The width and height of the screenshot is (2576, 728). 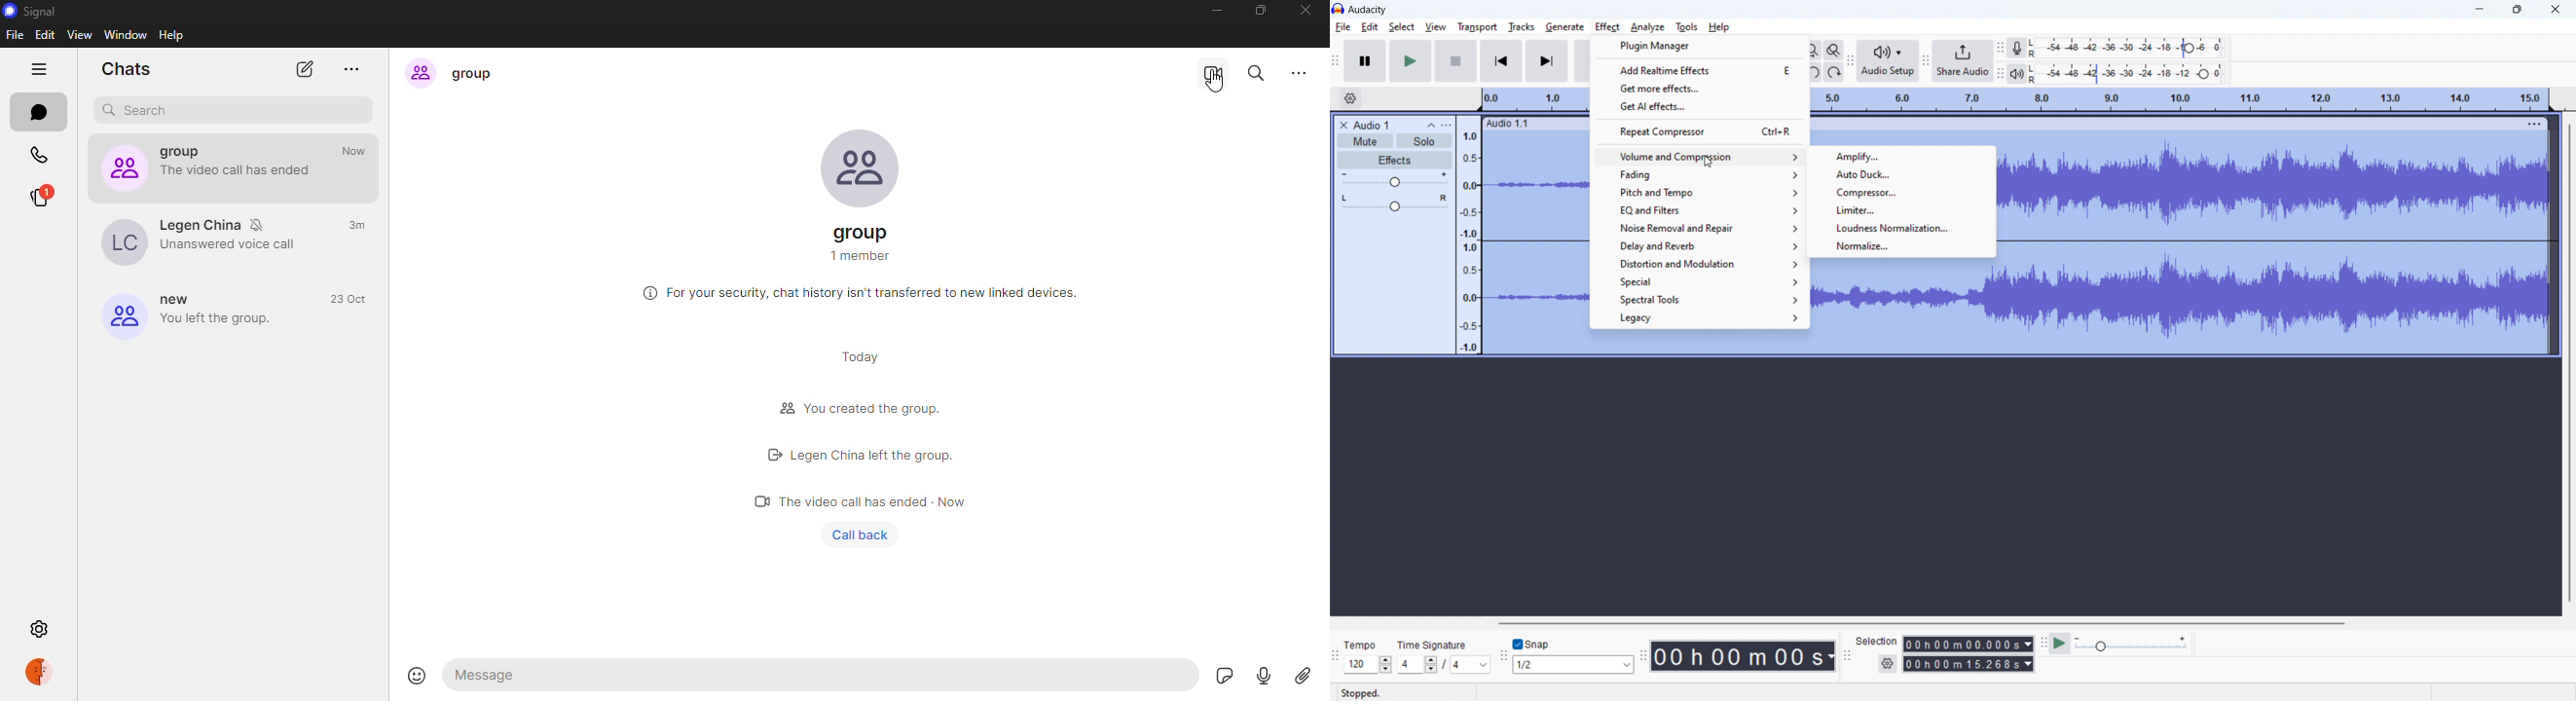 What do you see at coordinates (1699, 106) in the screenshot?
I see `get AI effects` at bounding box center [1699, 106].